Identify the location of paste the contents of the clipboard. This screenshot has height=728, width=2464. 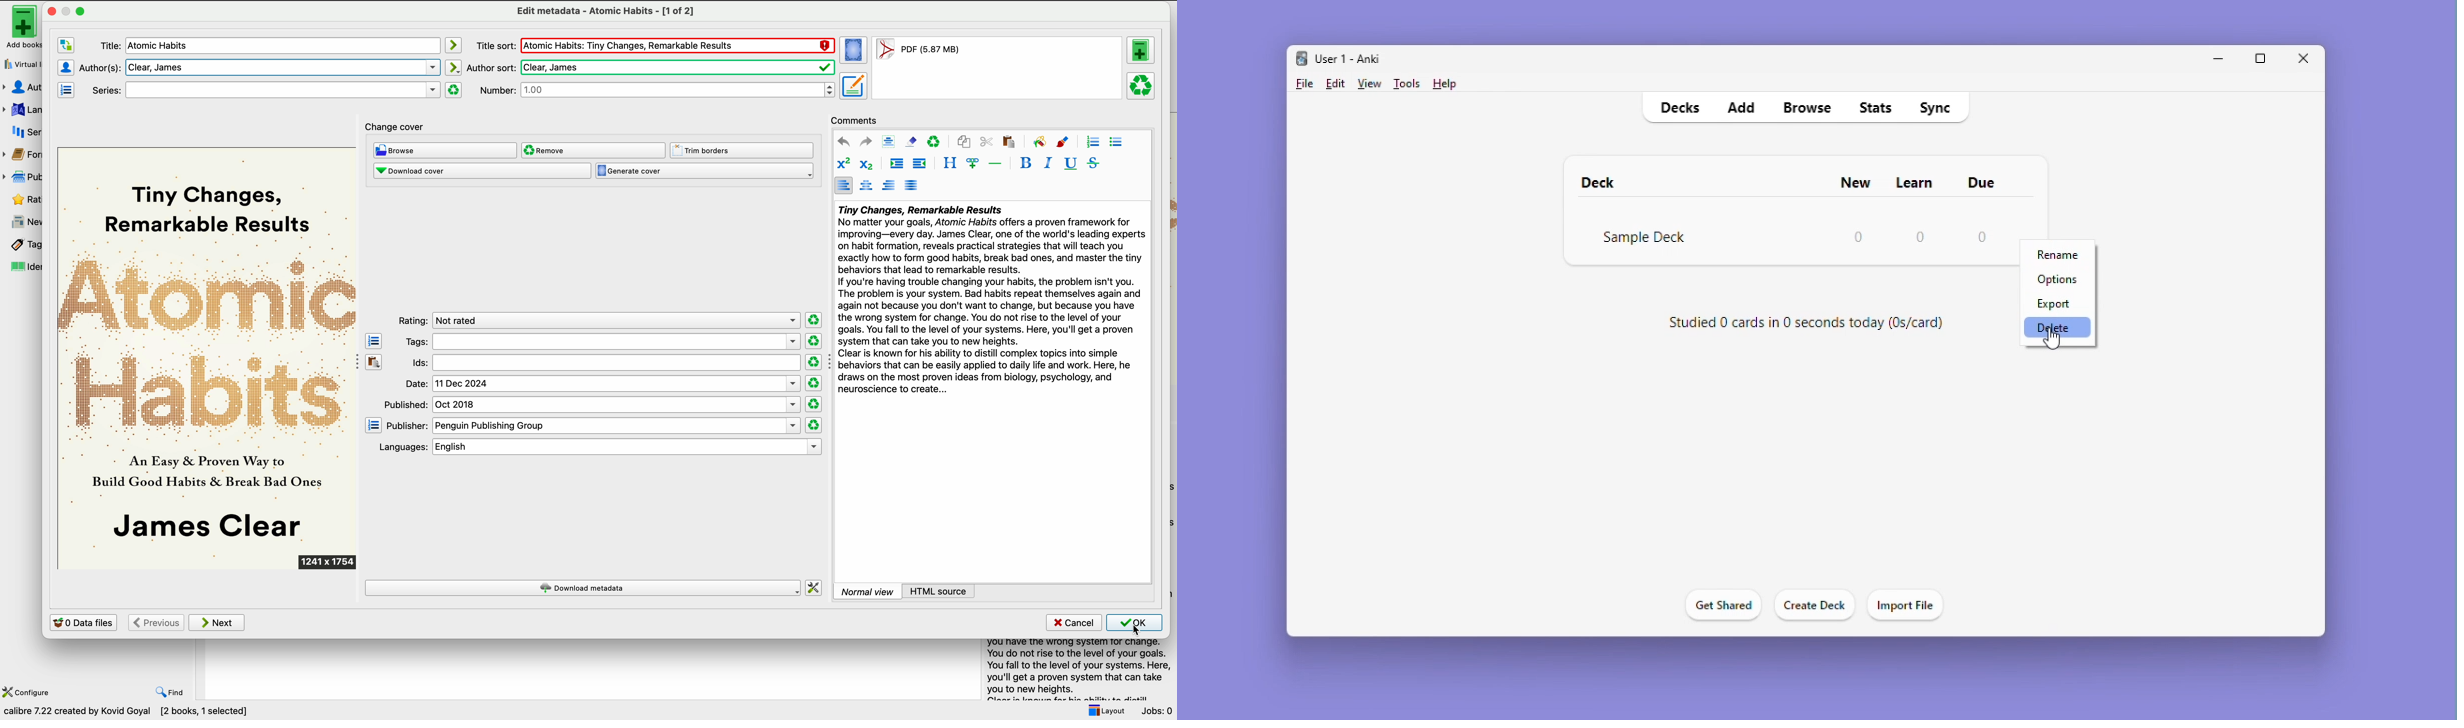
(374, 361).